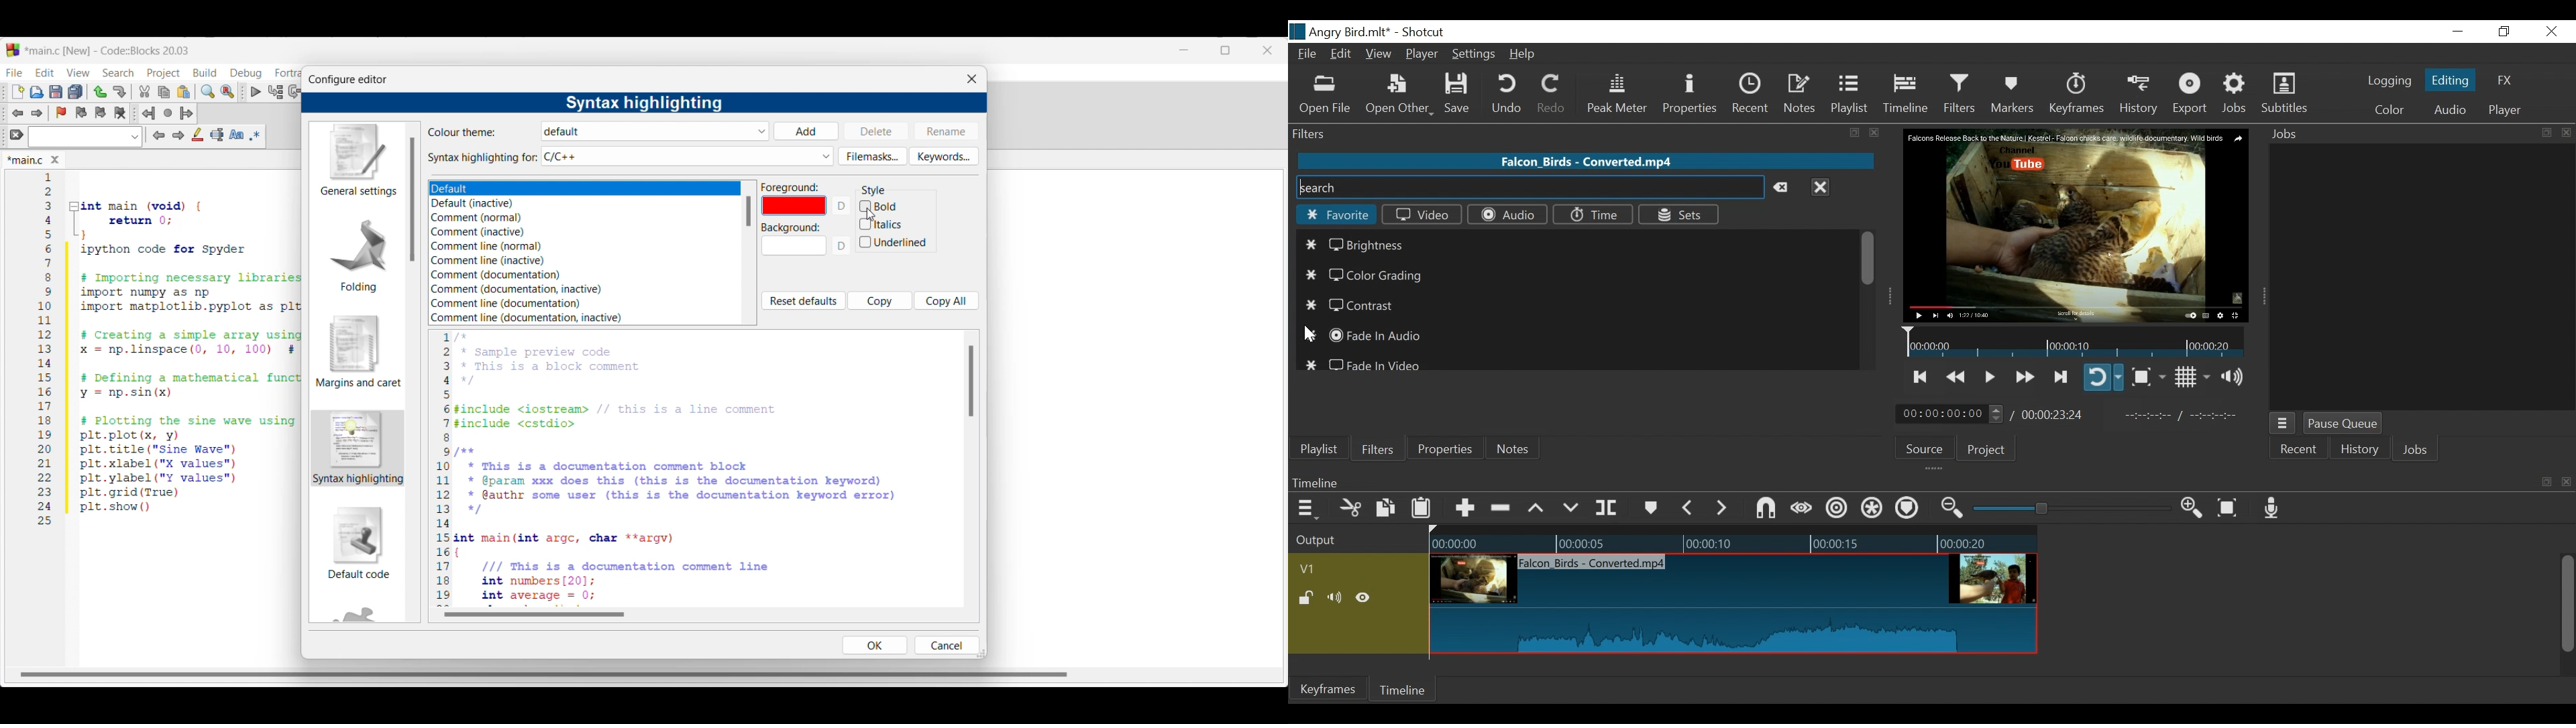 This screenshot has height=728, width=2576. What do you see at coordinates (217, 135) in the screenshot?
I see `Selected text` at bounding box center [217, 135].